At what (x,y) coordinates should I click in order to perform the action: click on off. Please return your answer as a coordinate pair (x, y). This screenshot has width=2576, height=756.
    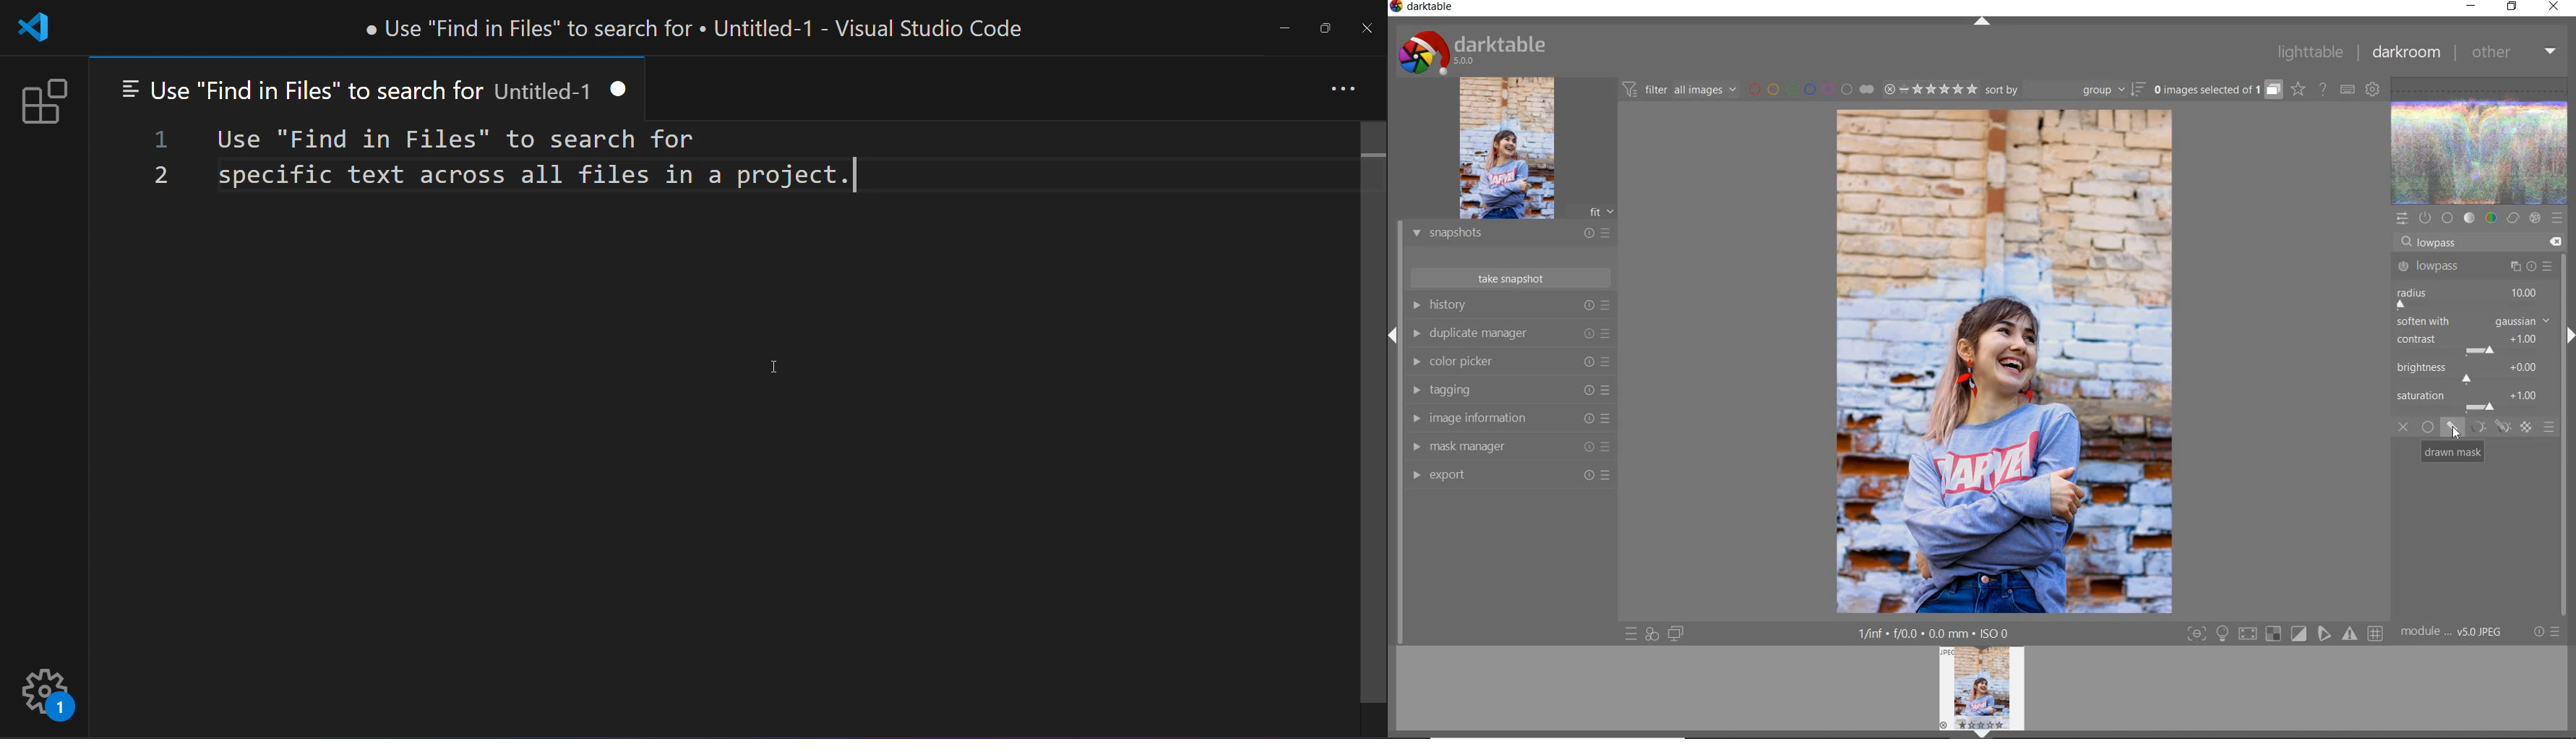
    Looking at the image, I should click on (2406, 428).